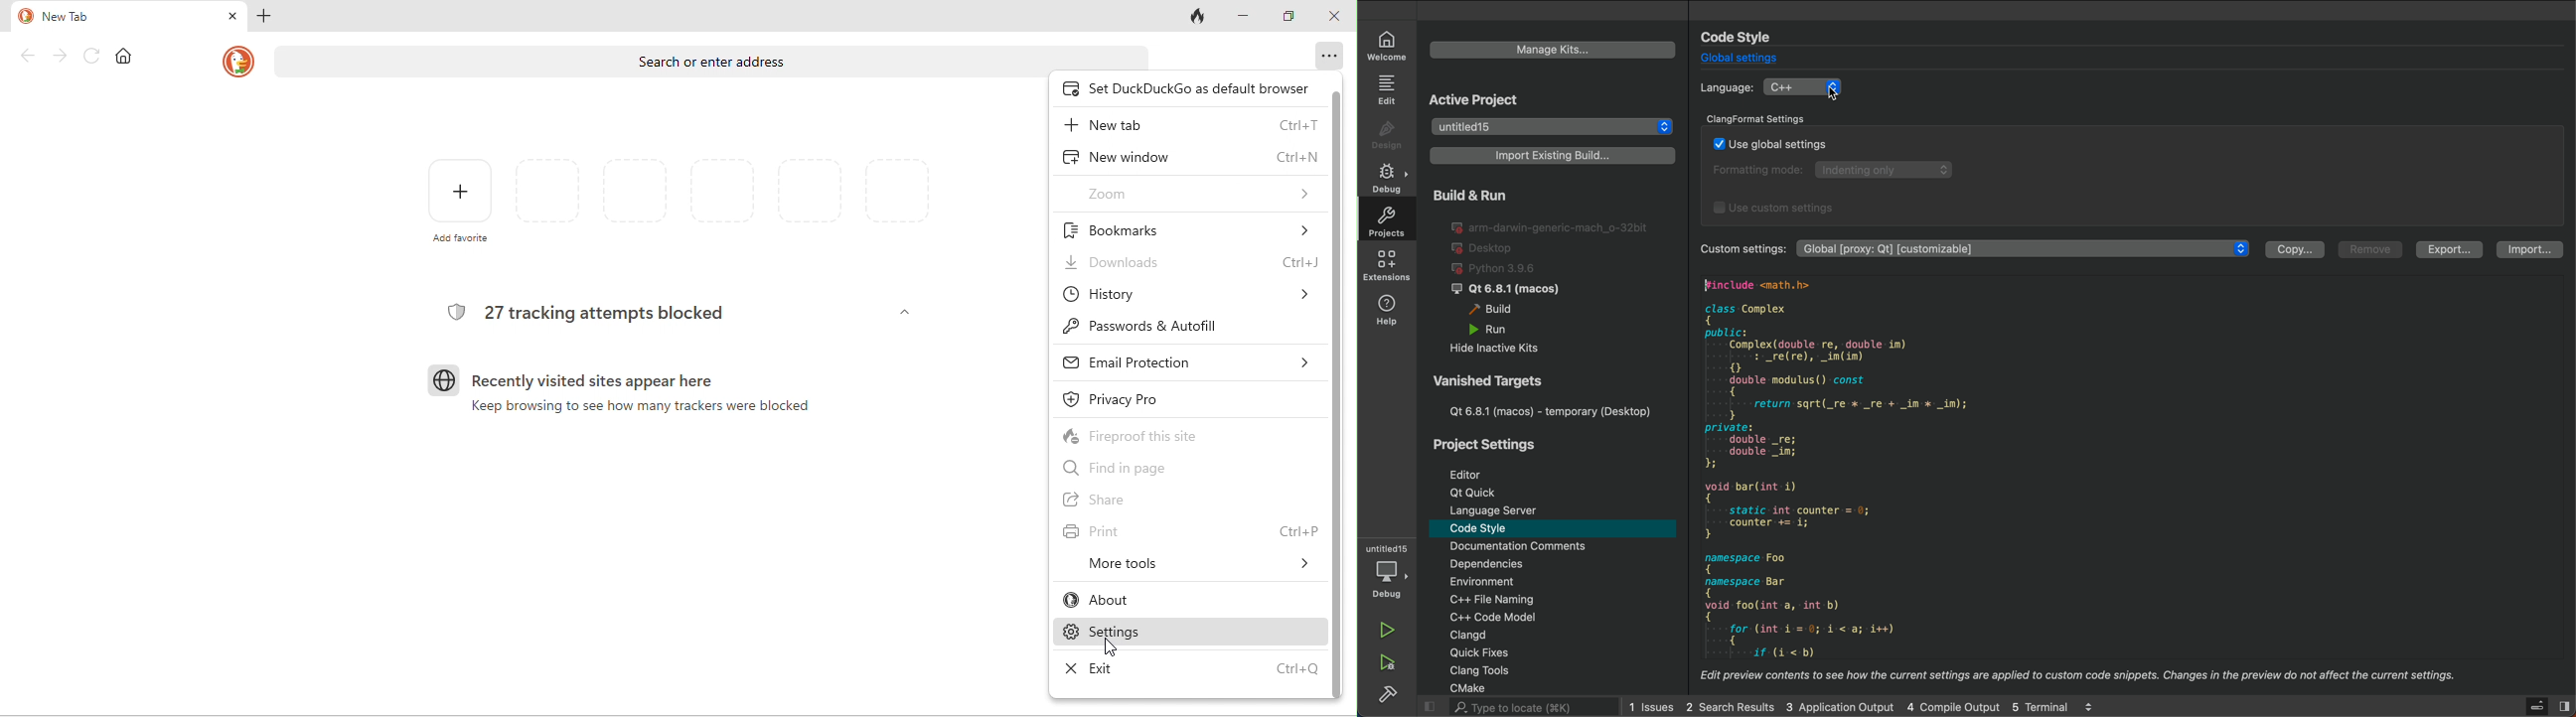 The image size is (2576, 728). Describe the element at coordinates (1197, 192) in the screenshot. I see `zoom` at that location.